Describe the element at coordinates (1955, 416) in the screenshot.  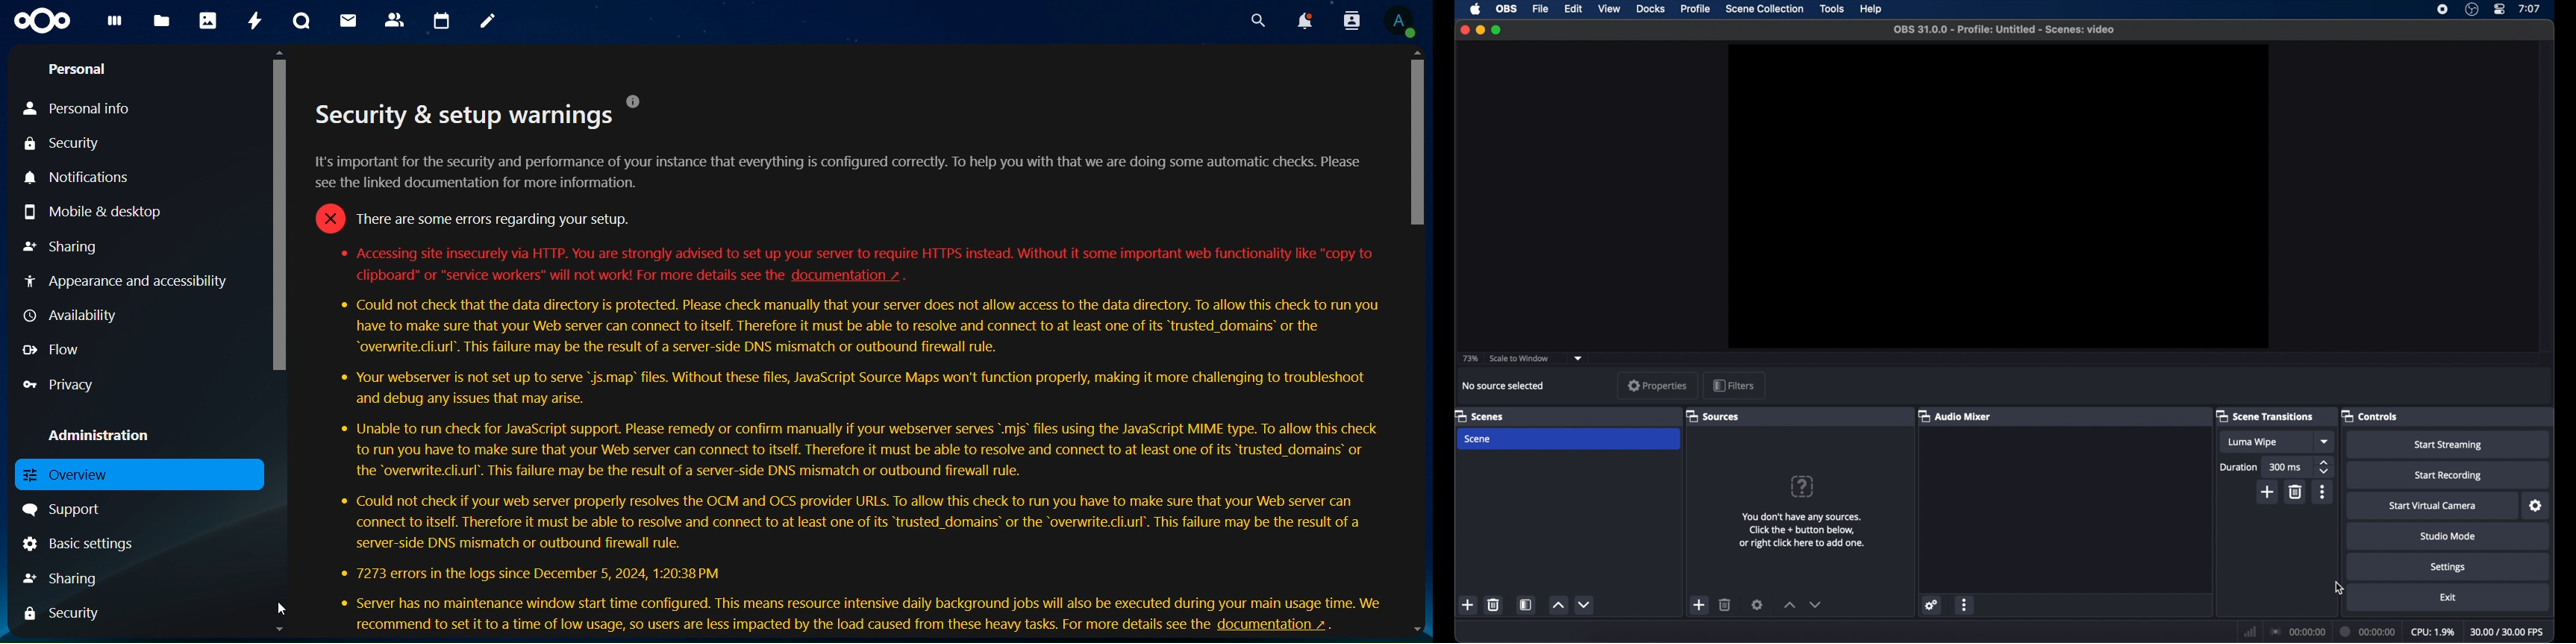
I see `audio mixer` at that location.